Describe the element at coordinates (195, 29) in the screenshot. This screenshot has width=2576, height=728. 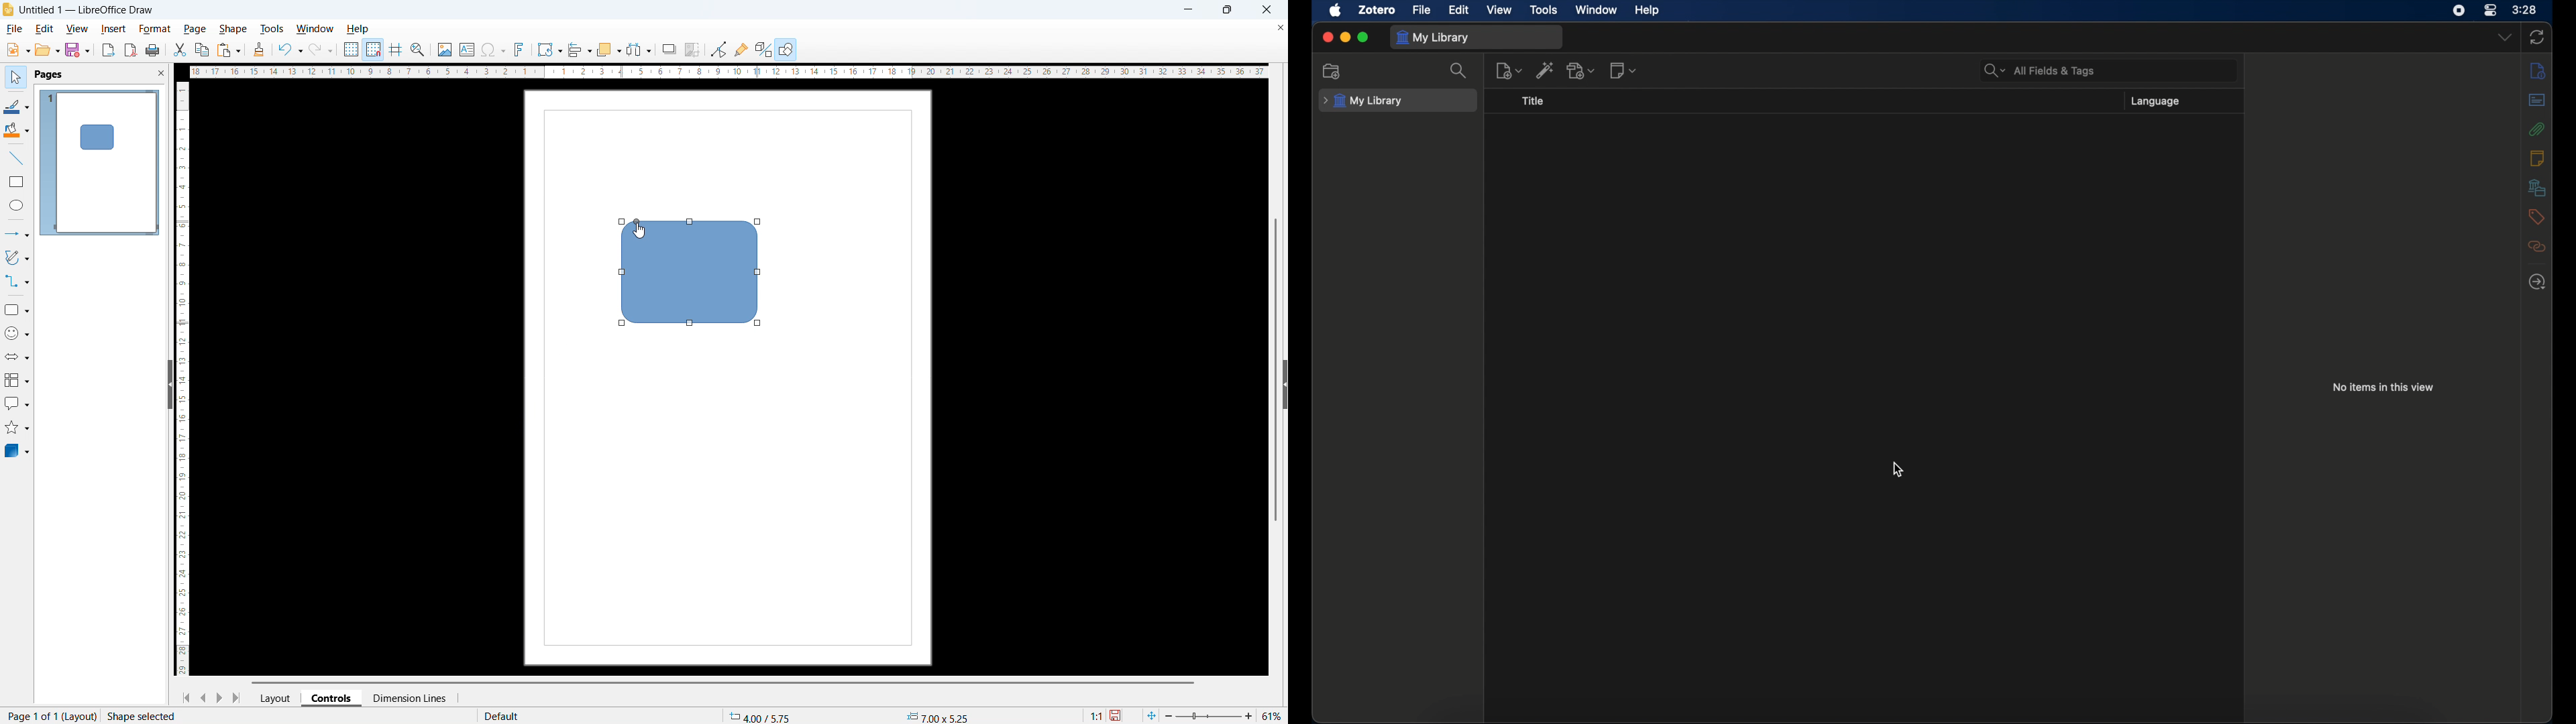
I see `Page ` at that location.